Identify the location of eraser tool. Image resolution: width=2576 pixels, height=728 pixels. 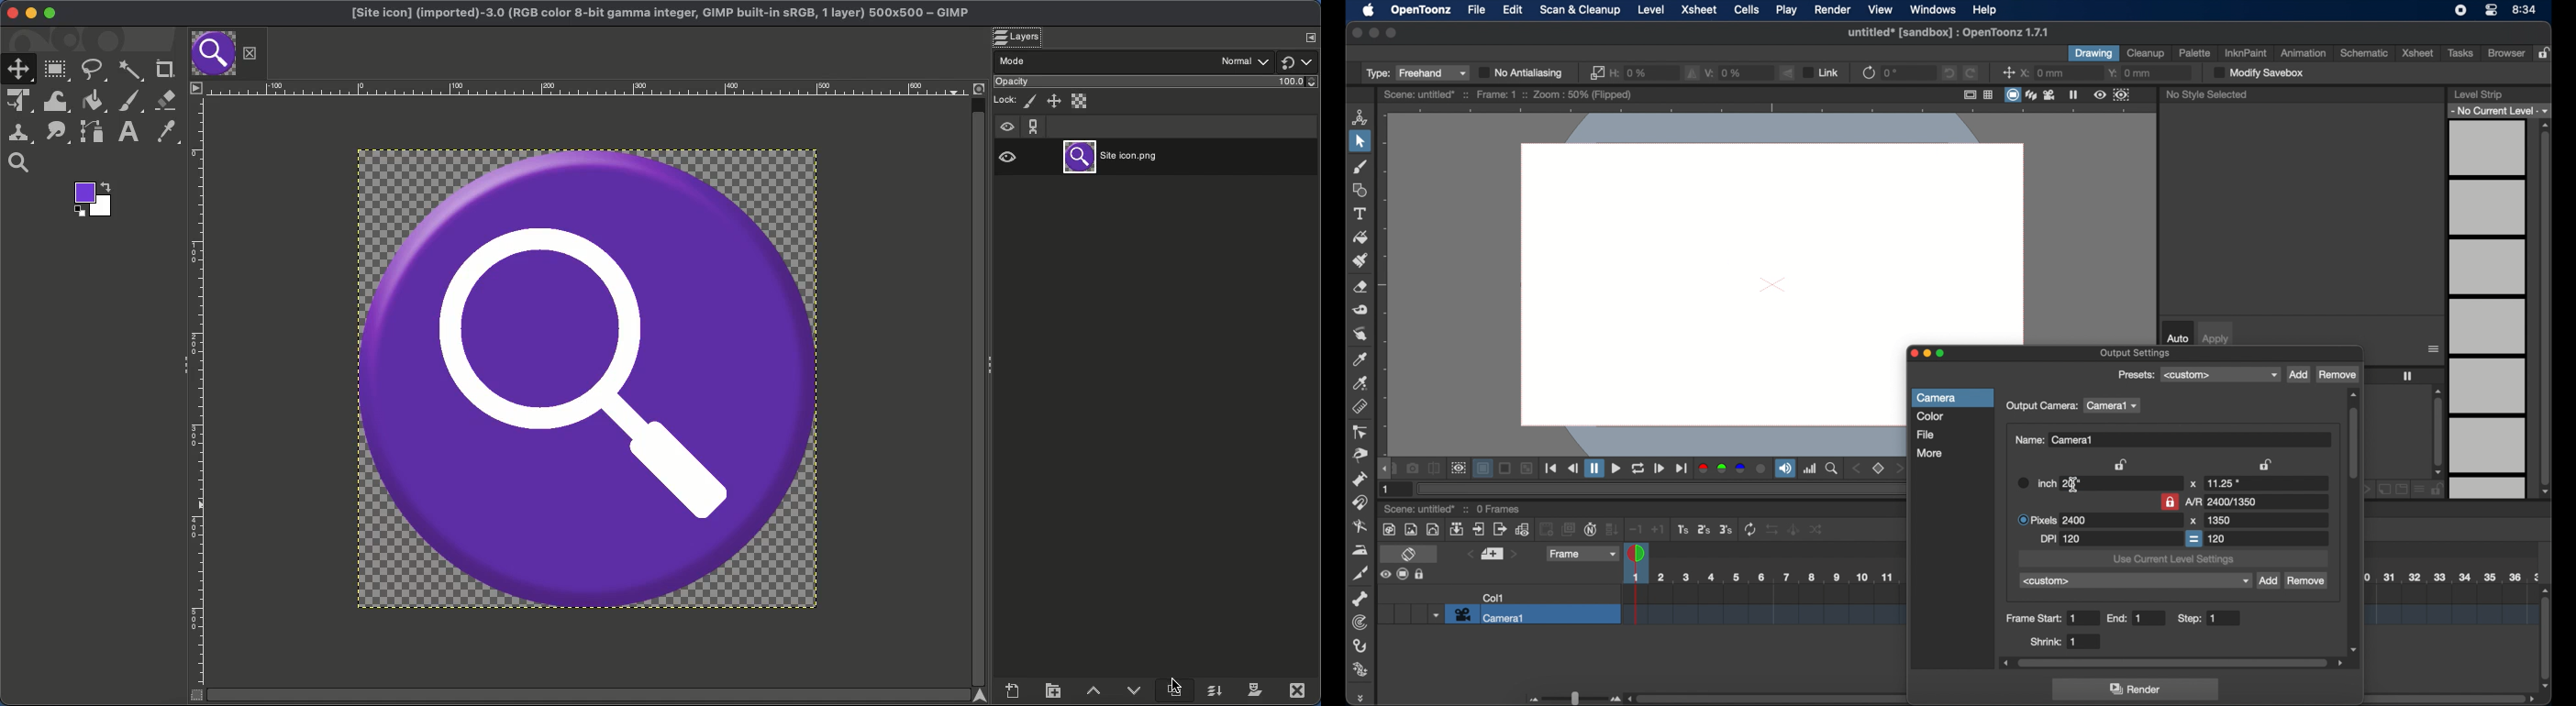
(1362, 287).